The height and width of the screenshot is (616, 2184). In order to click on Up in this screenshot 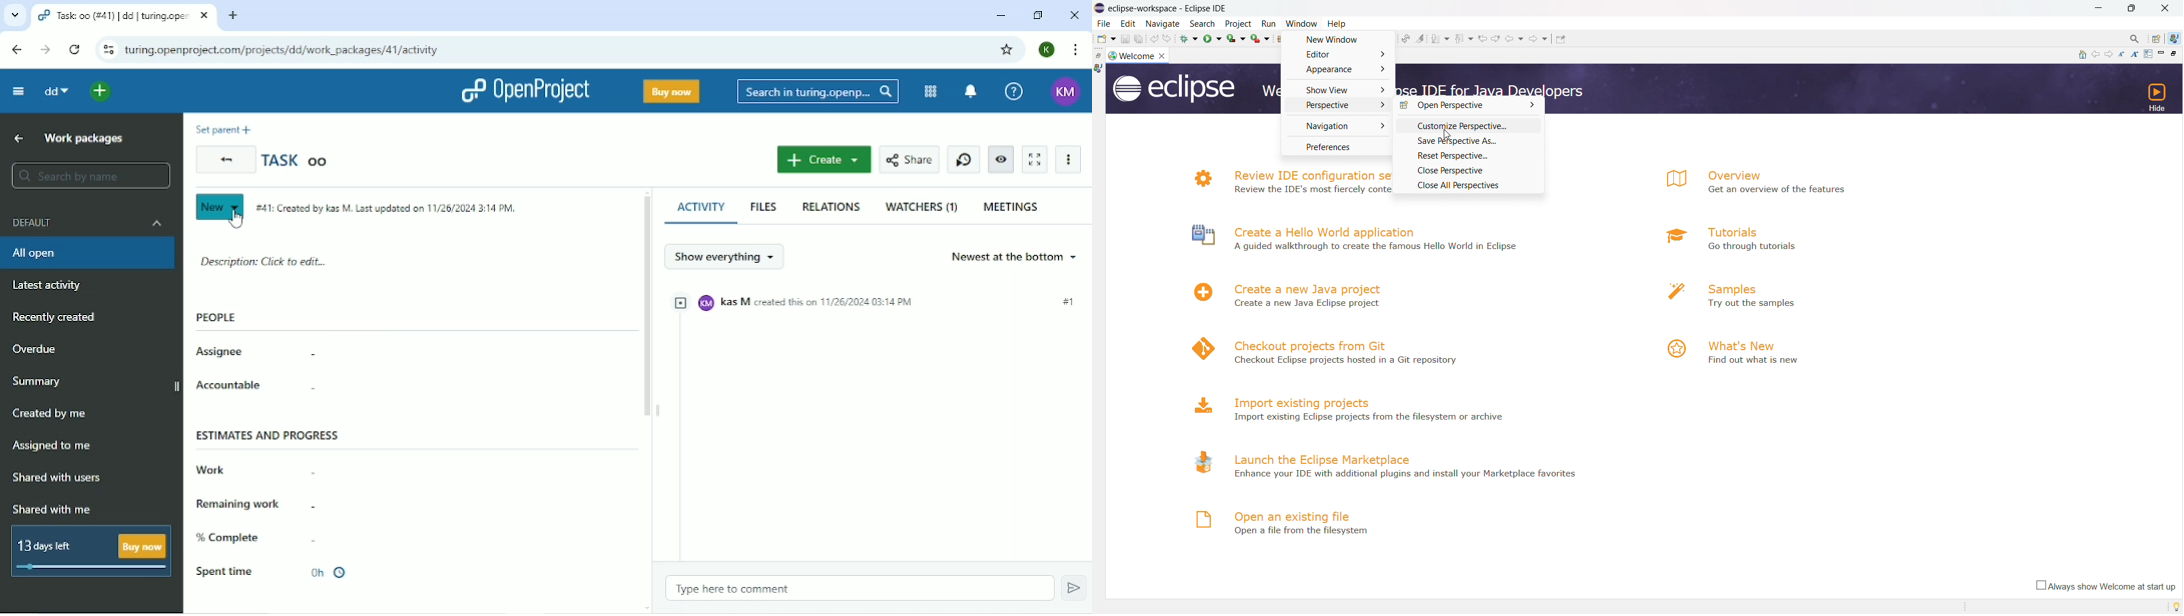, I will do `click(20, 139)`.